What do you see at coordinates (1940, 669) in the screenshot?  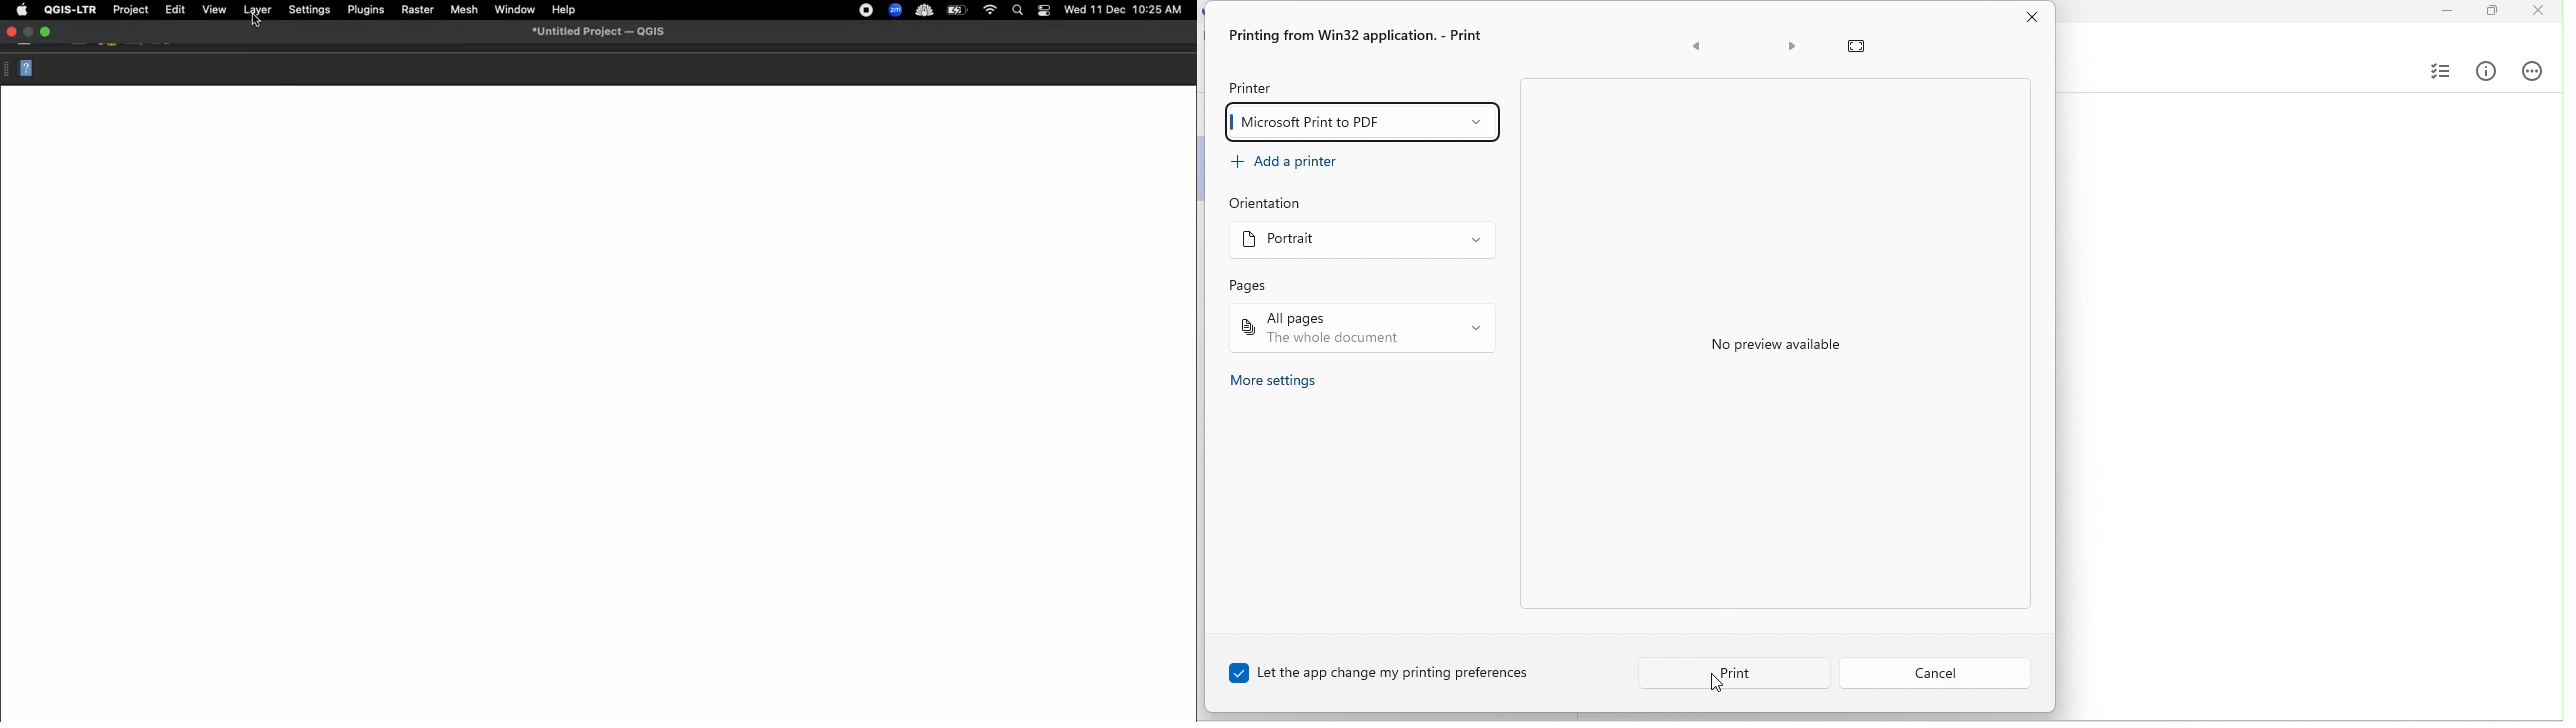 I see `cancel` at bounding box center [1940, 669].